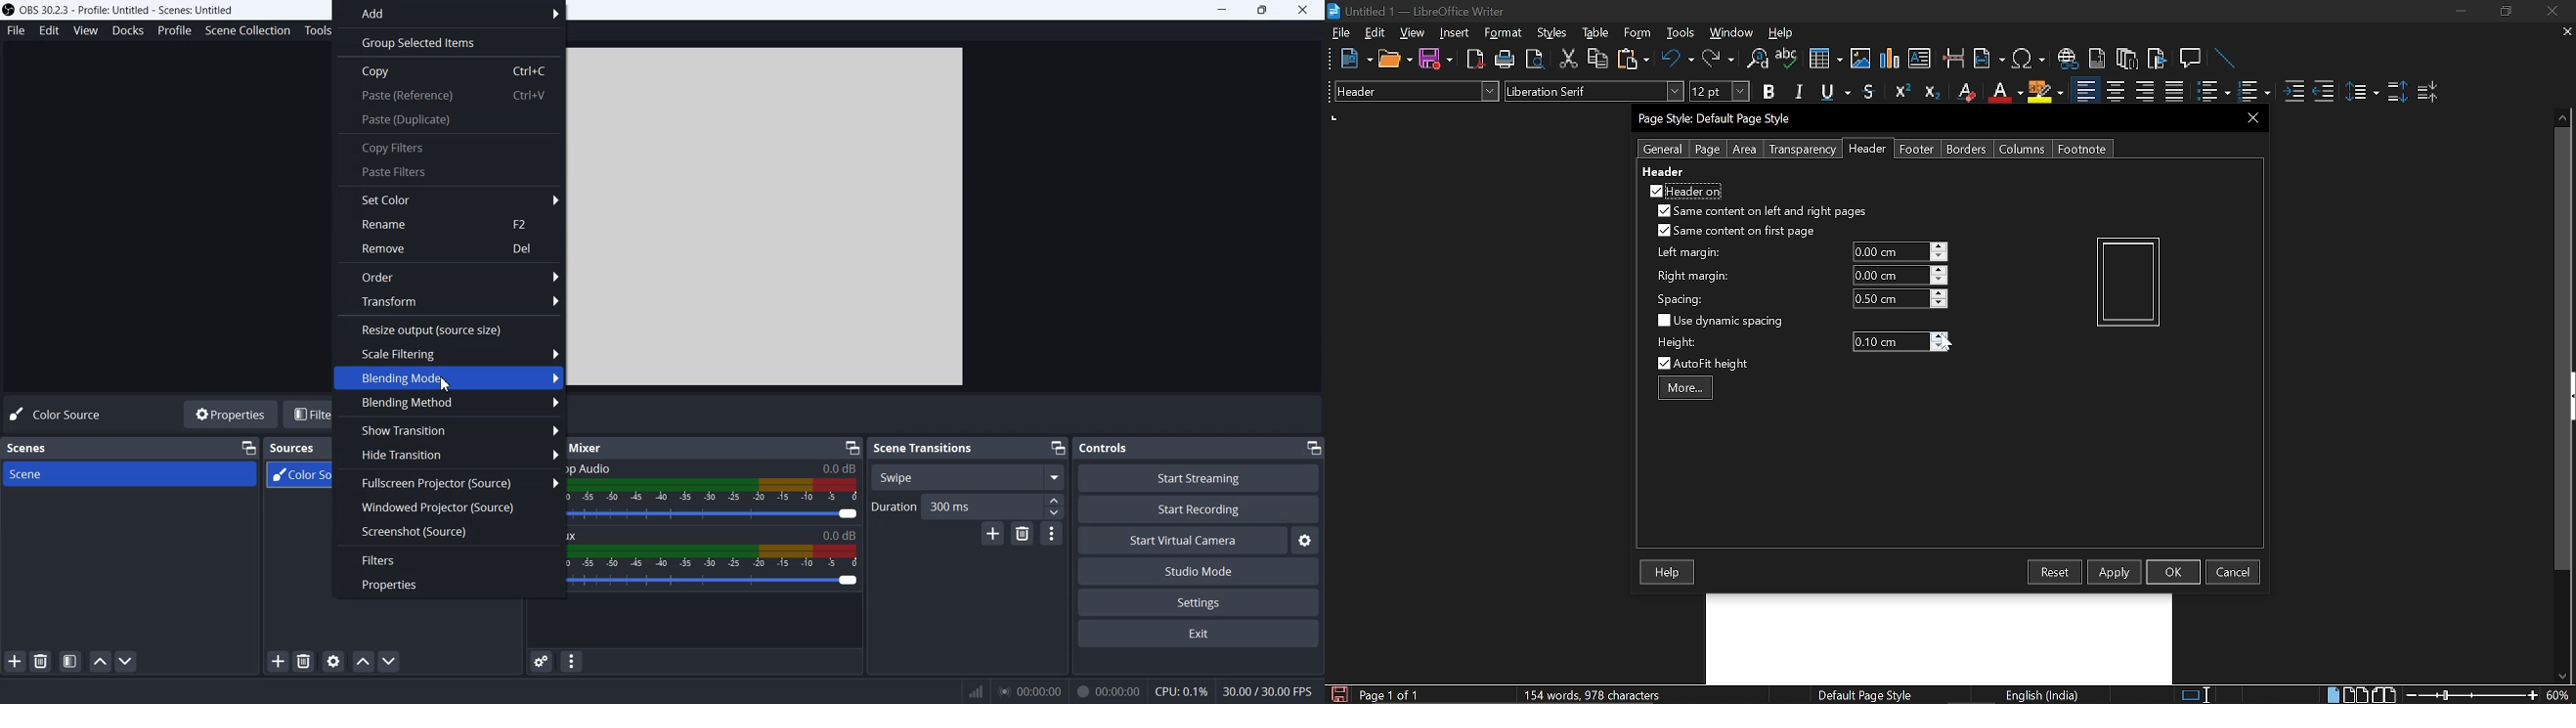 The image size is (2576, 728). Describe the element at coordinates (131, 474) in the screenshot. I see `Scene` at that location.